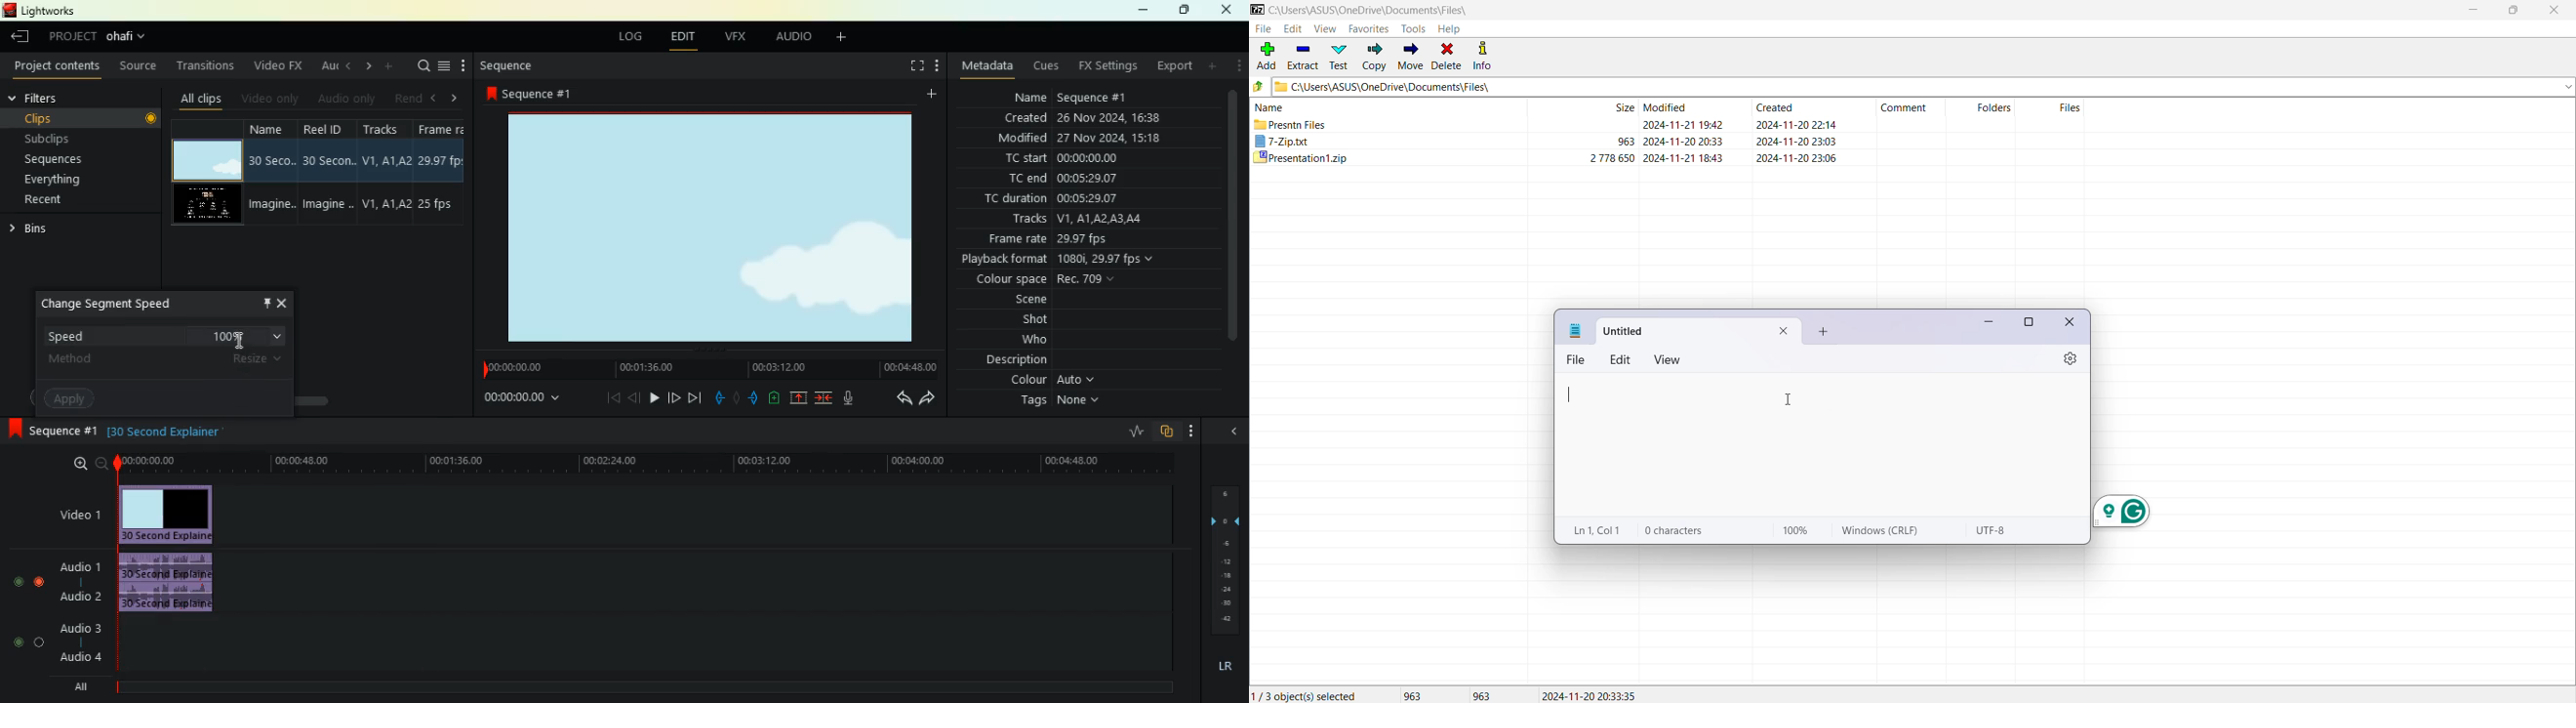  What do you see at coordinates (716, 398) in the screenshot?
I see `pull` at bounding box center [716, 398].